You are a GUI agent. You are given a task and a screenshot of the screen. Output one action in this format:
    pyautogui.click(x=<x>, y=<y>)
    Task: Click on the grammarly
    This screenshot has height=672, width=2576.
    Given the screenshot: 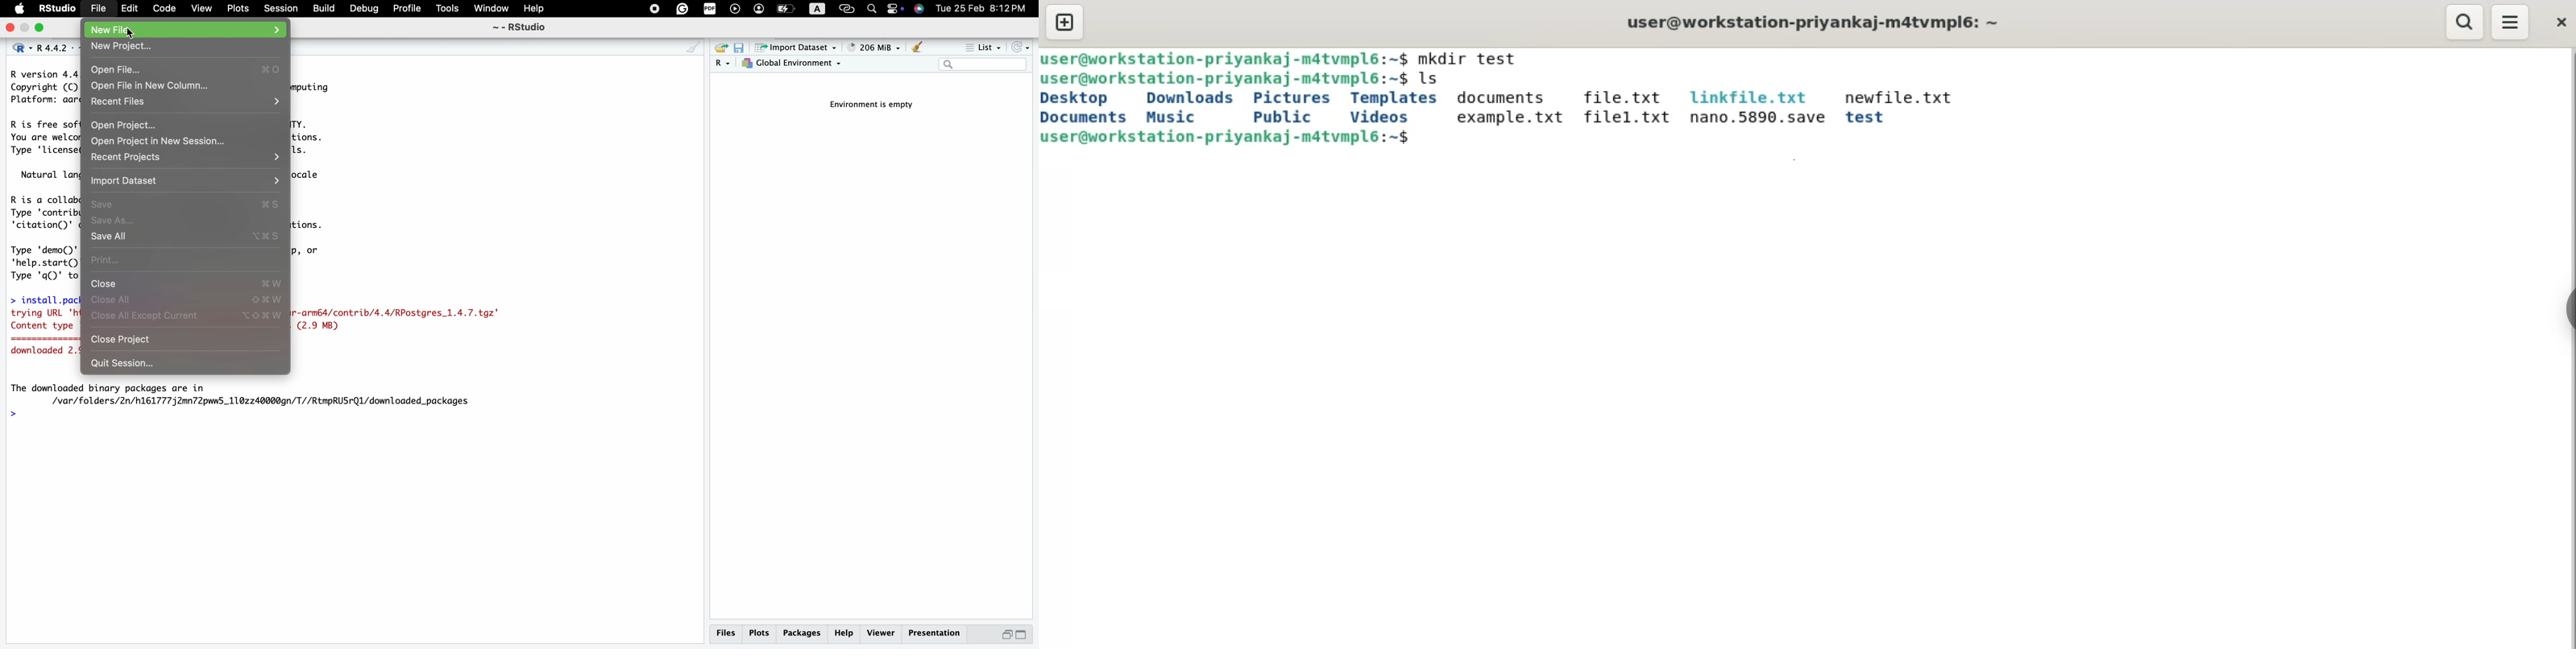 What is the action you would take?
    pyautogui.click(x=683, y=9)
    